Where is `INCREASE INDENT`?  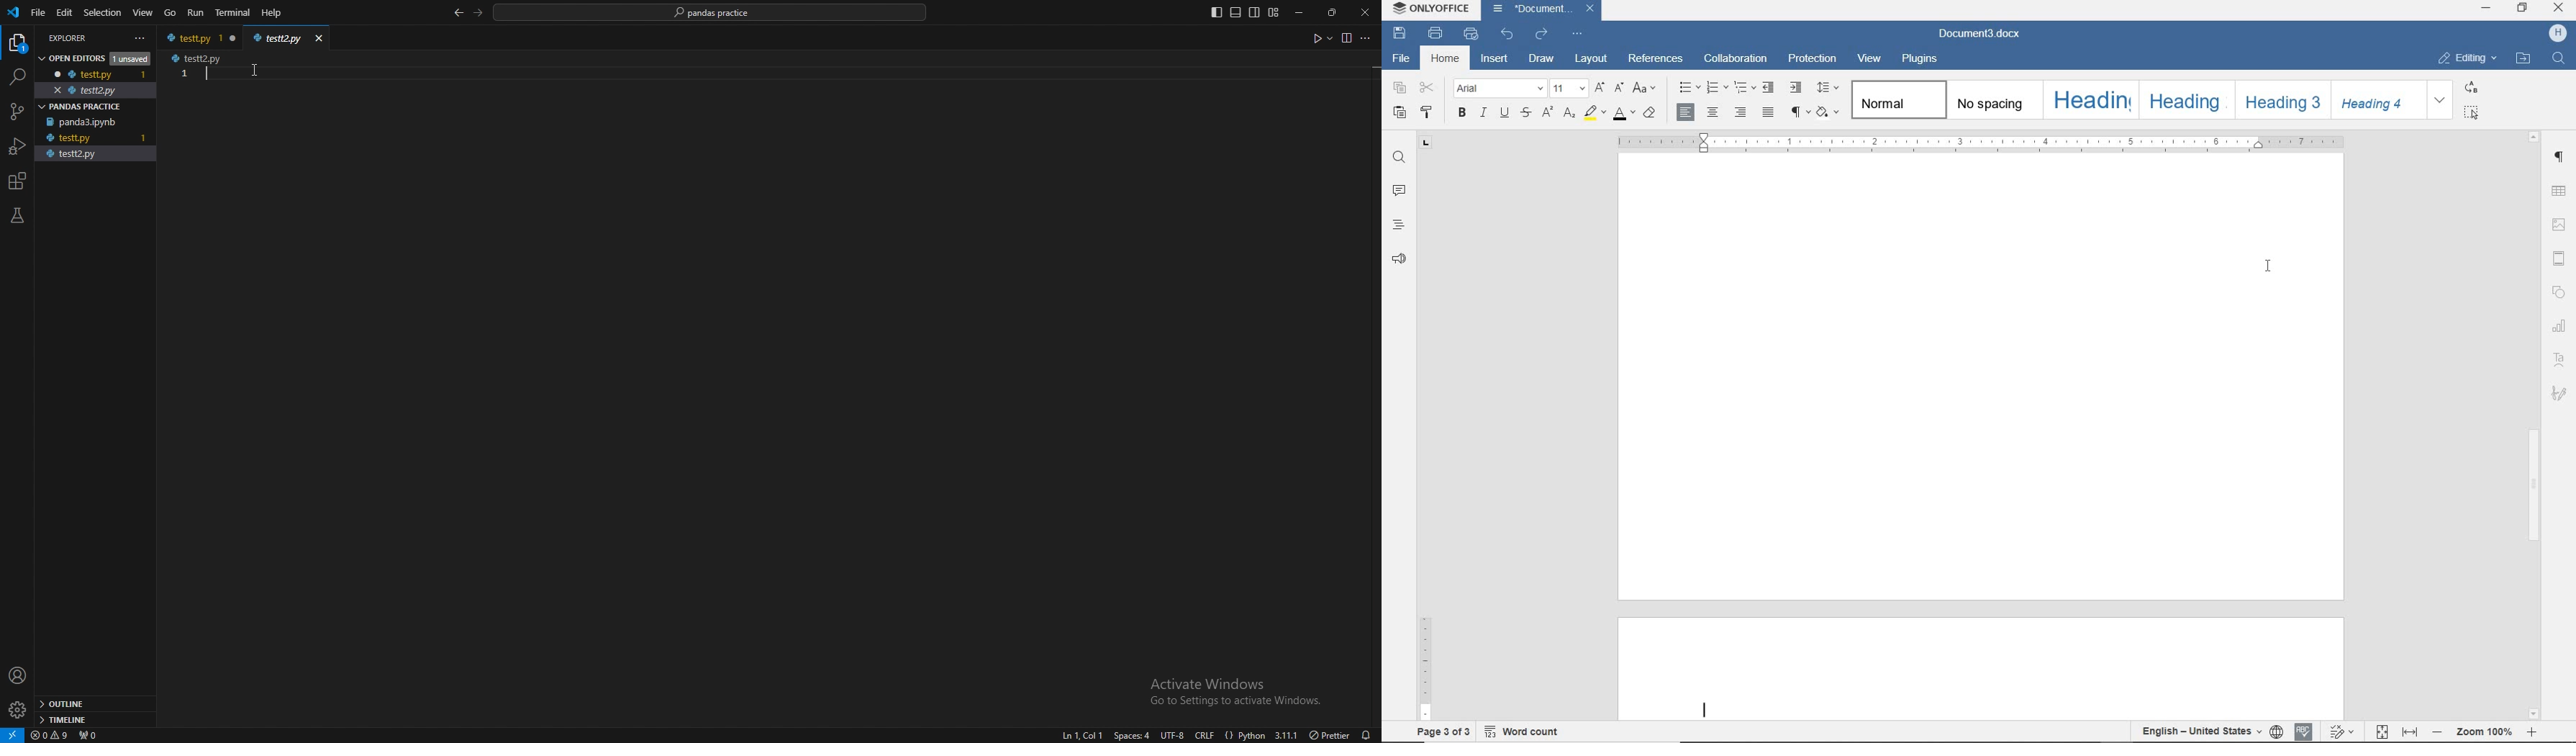
INCREASE INDENT is located at coordinates (1796, 88).